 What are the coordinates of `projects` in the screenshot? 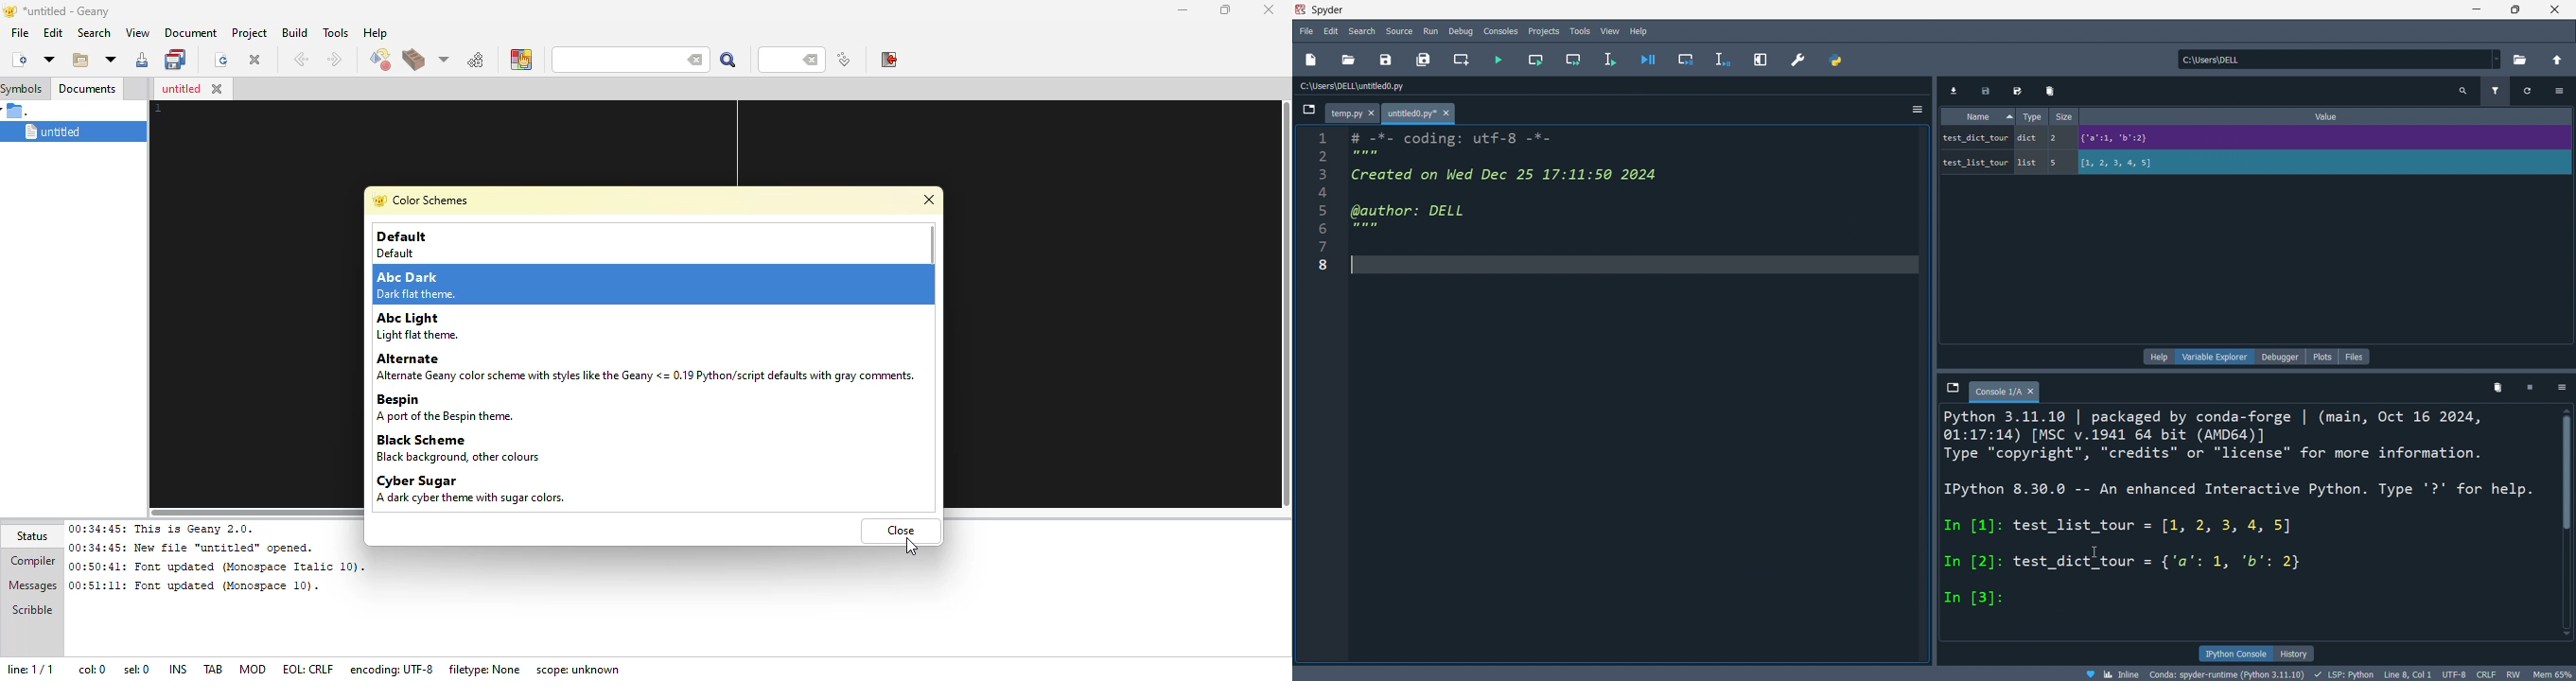 It's located at (1544, 31).